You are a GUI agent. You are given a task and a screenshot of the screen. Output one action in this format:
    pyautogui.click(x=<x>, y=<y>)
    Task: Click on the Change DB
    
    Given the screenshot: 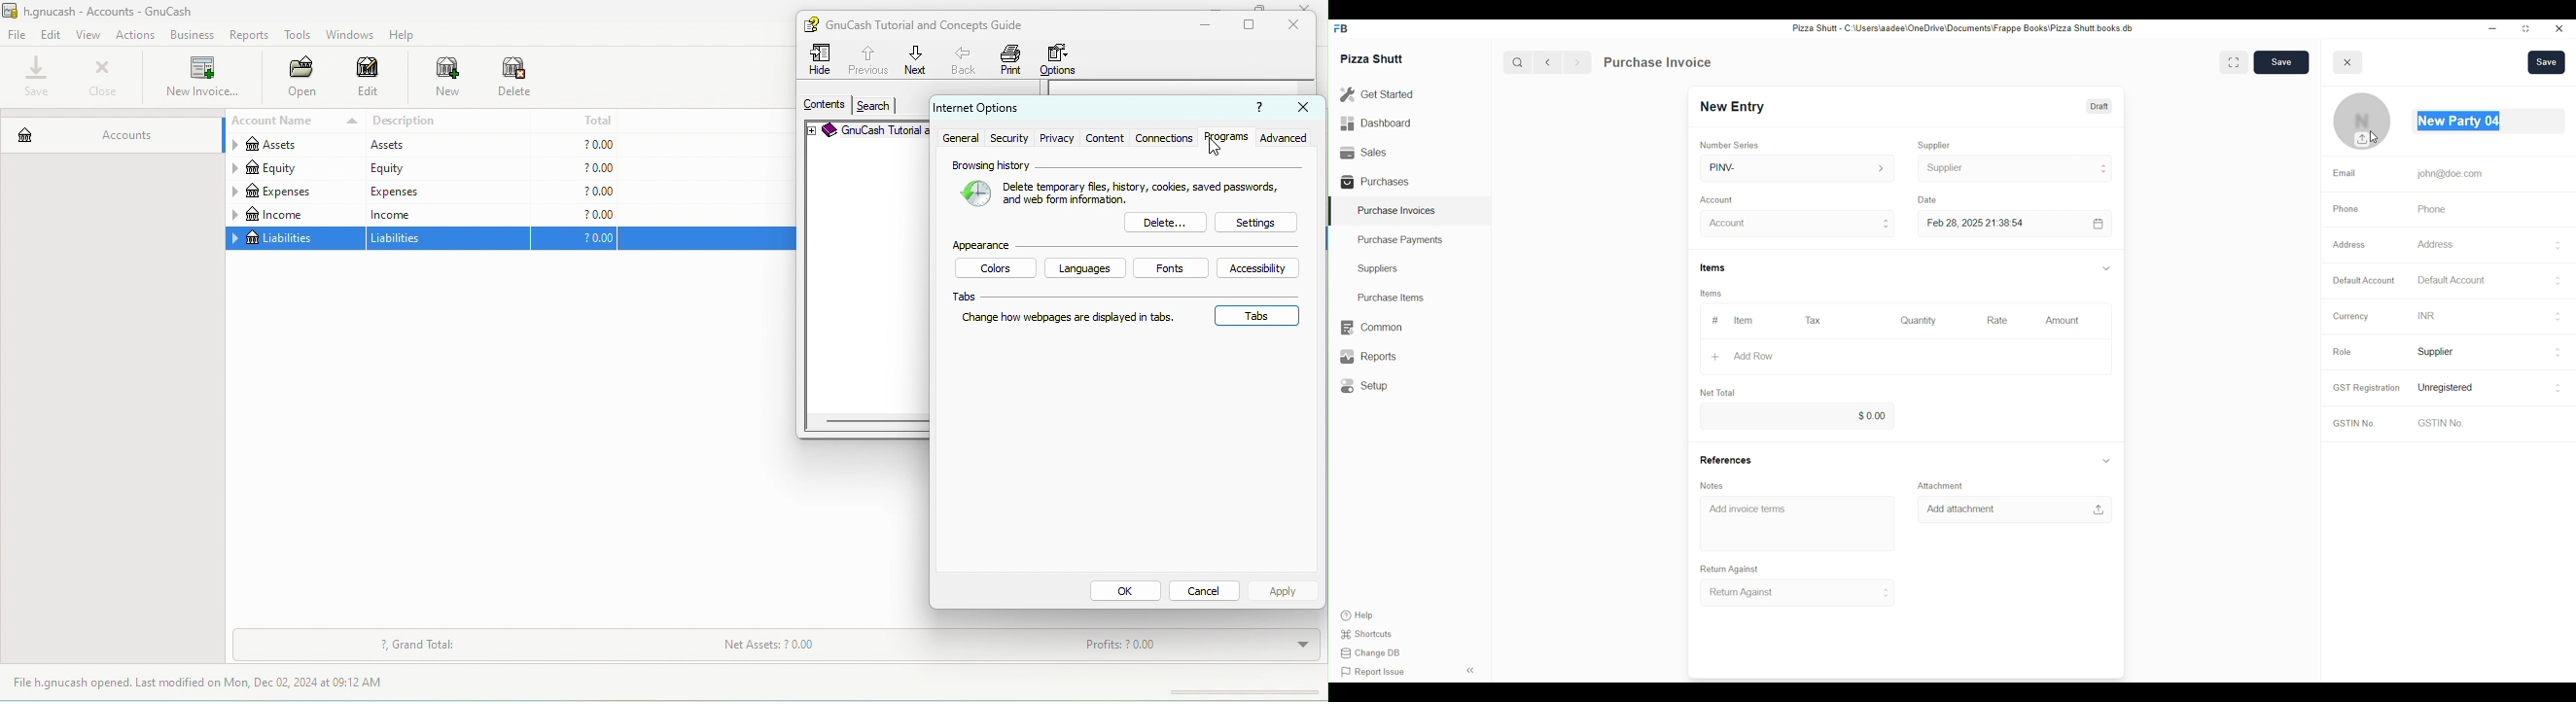 What is the action you would take?
    pyautogui.click(x=1373, y=655)
    